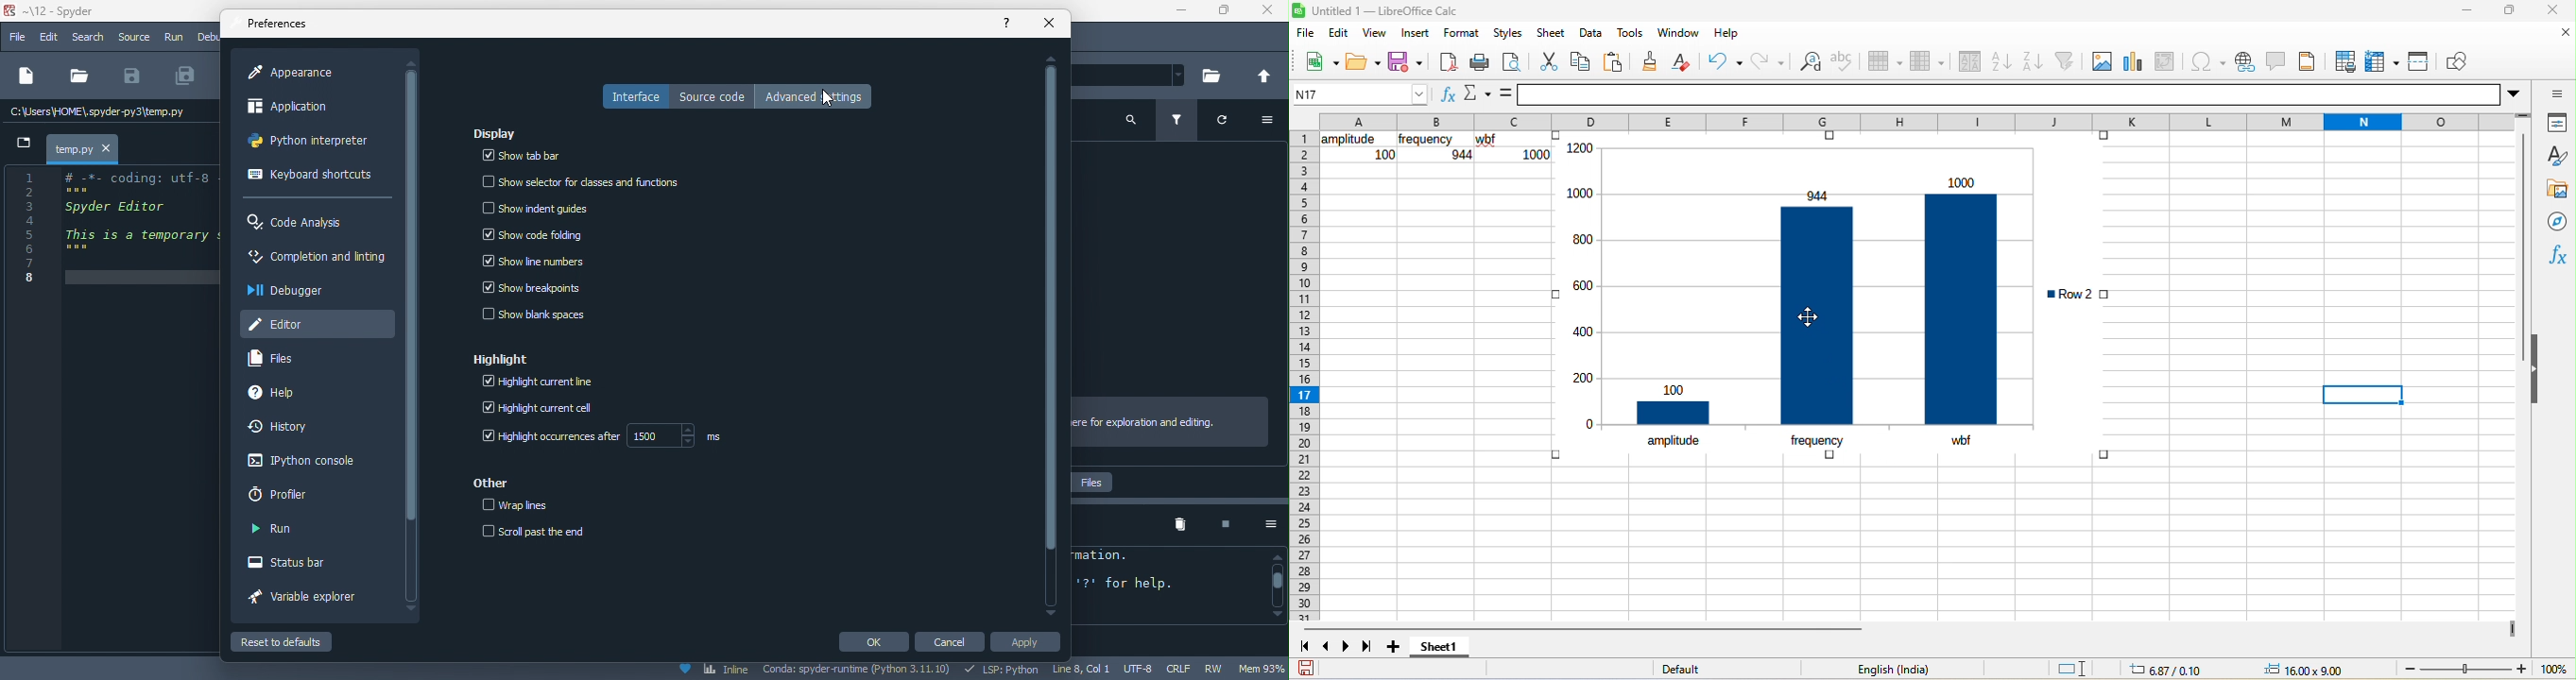  Describe the element at coordinates (831, 100) in the screenshot. I see `cursor movement` at that location.